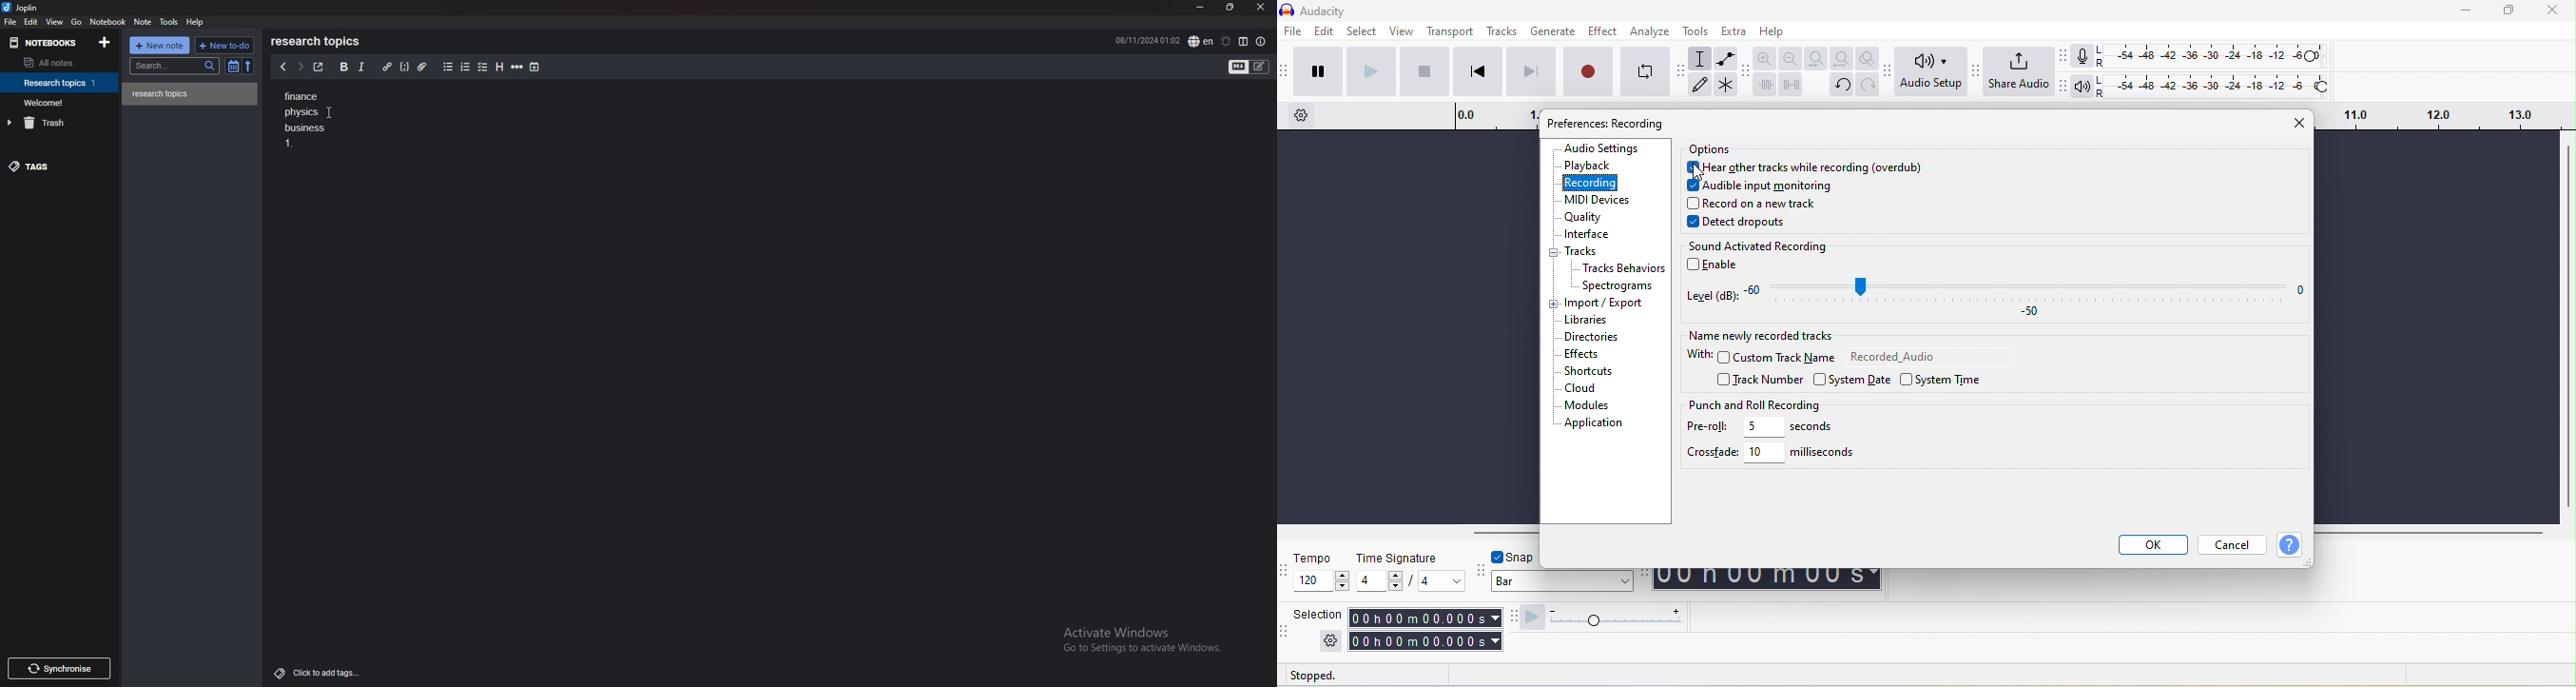 This screenshot has width=2576, height=700. I want to click on attachment, so click(422, 66).